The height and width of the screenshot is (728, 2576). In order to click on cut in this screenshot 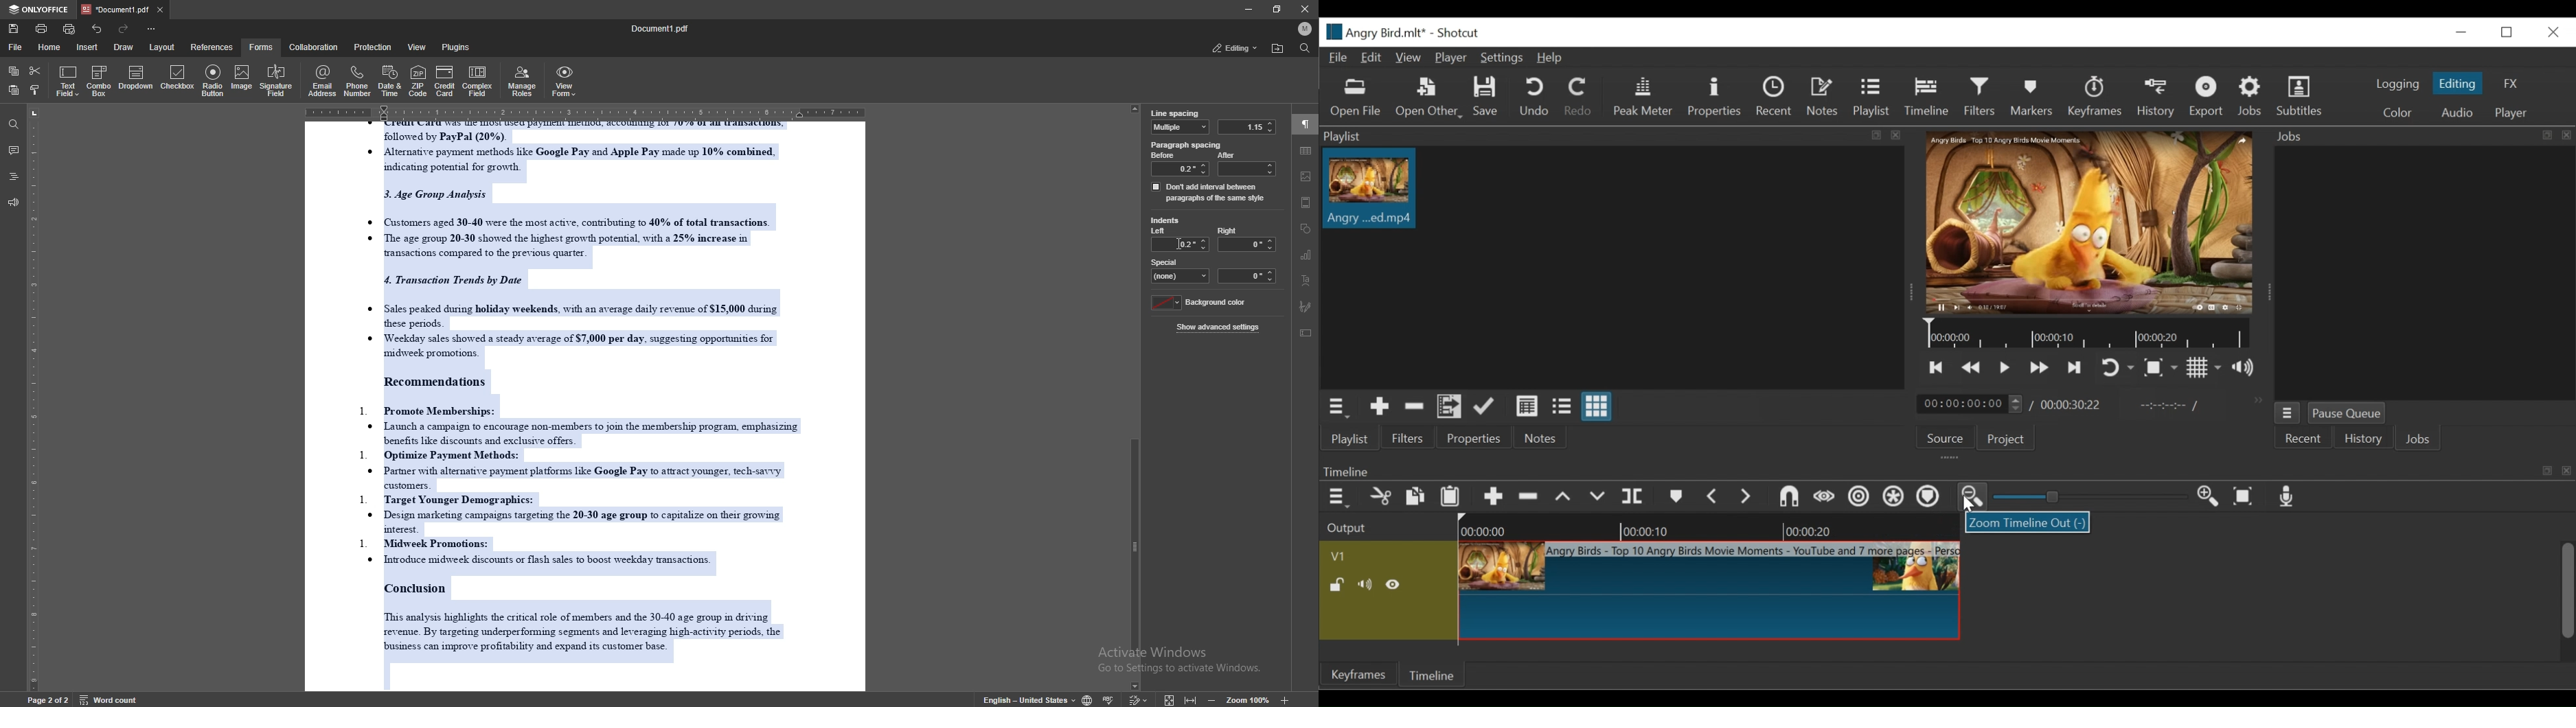, I will do `click(1382, 497)`.